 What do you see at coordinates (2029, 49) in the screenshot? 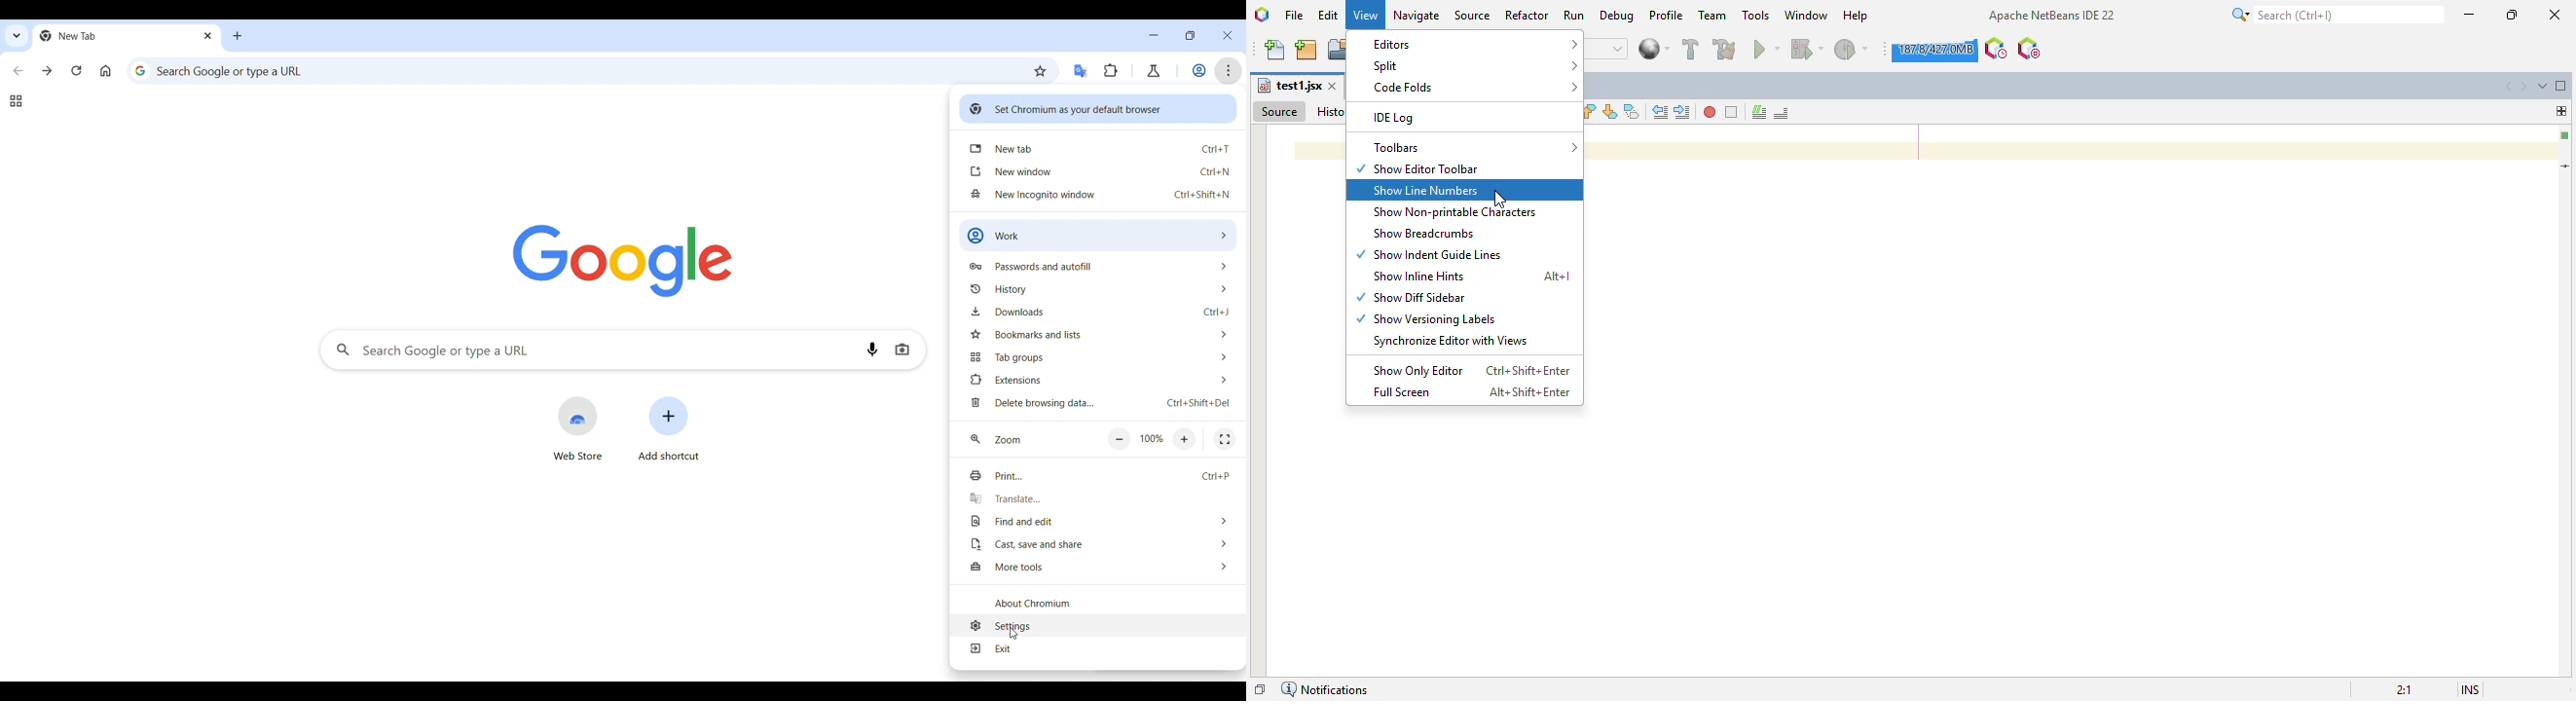
I see `pause I/O checks` at bounding box center [2029, 49].